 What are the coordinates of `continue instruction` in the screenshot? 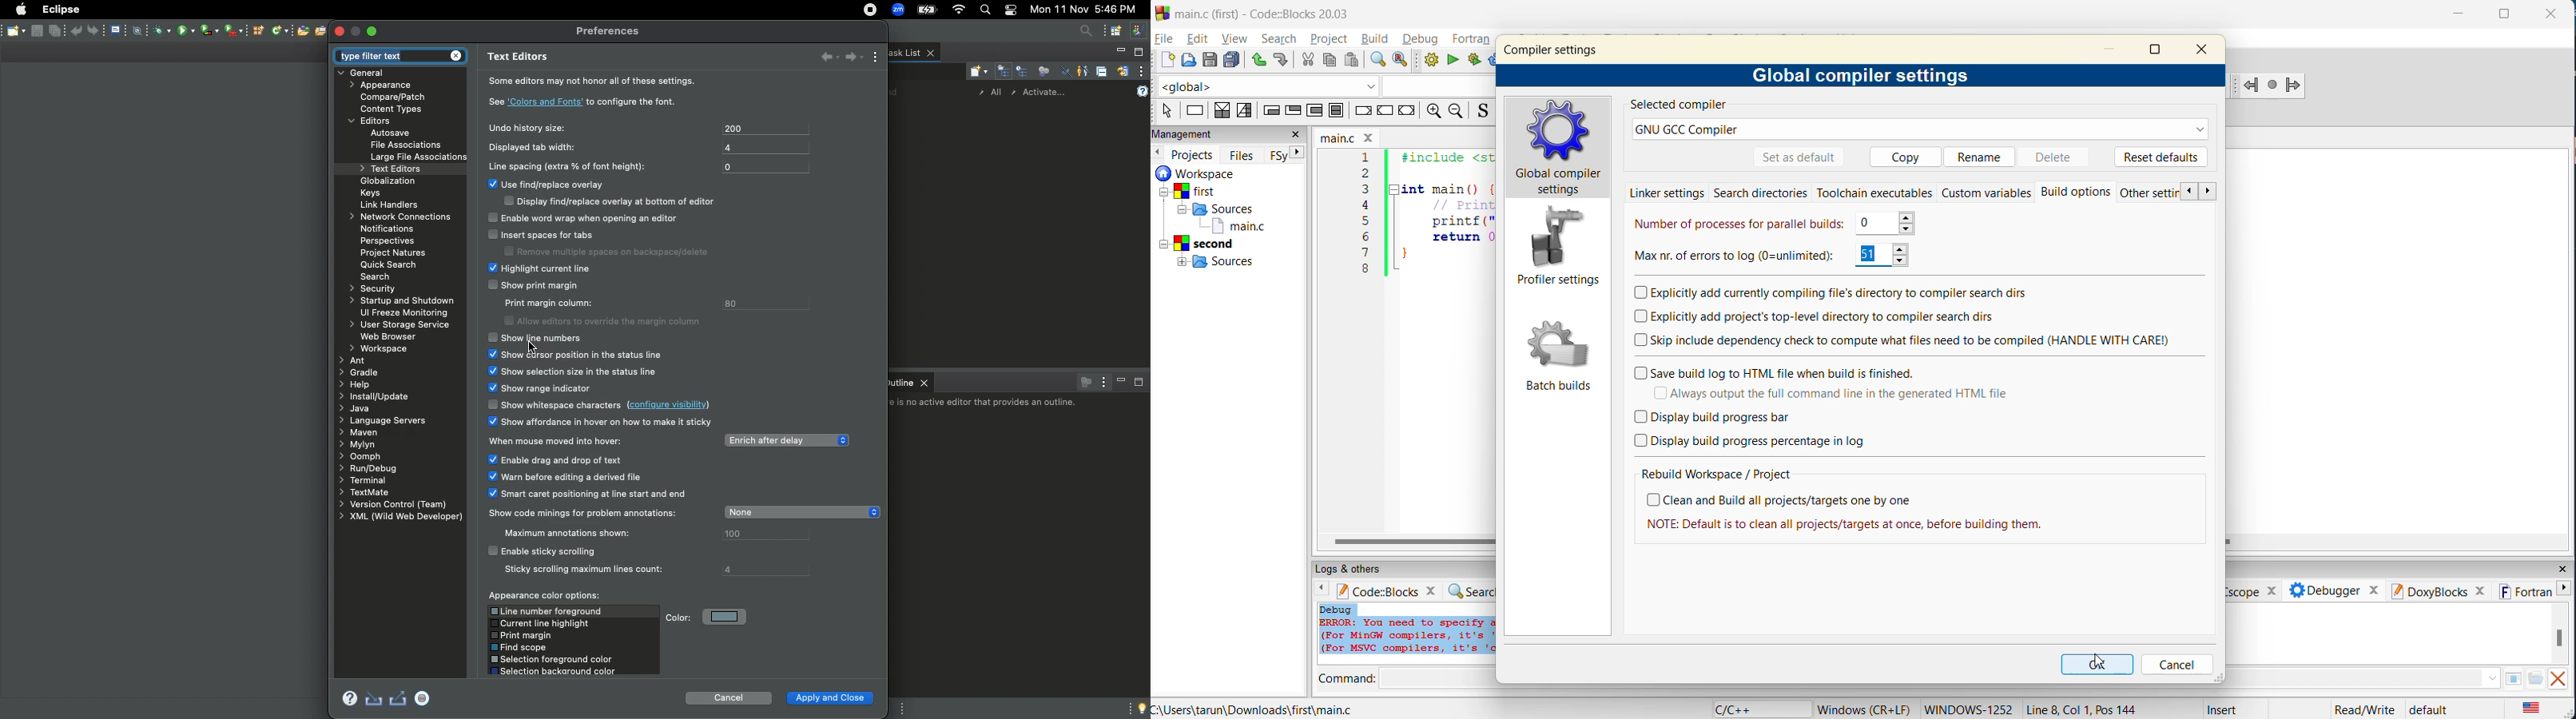 It's located at (1383, 111).